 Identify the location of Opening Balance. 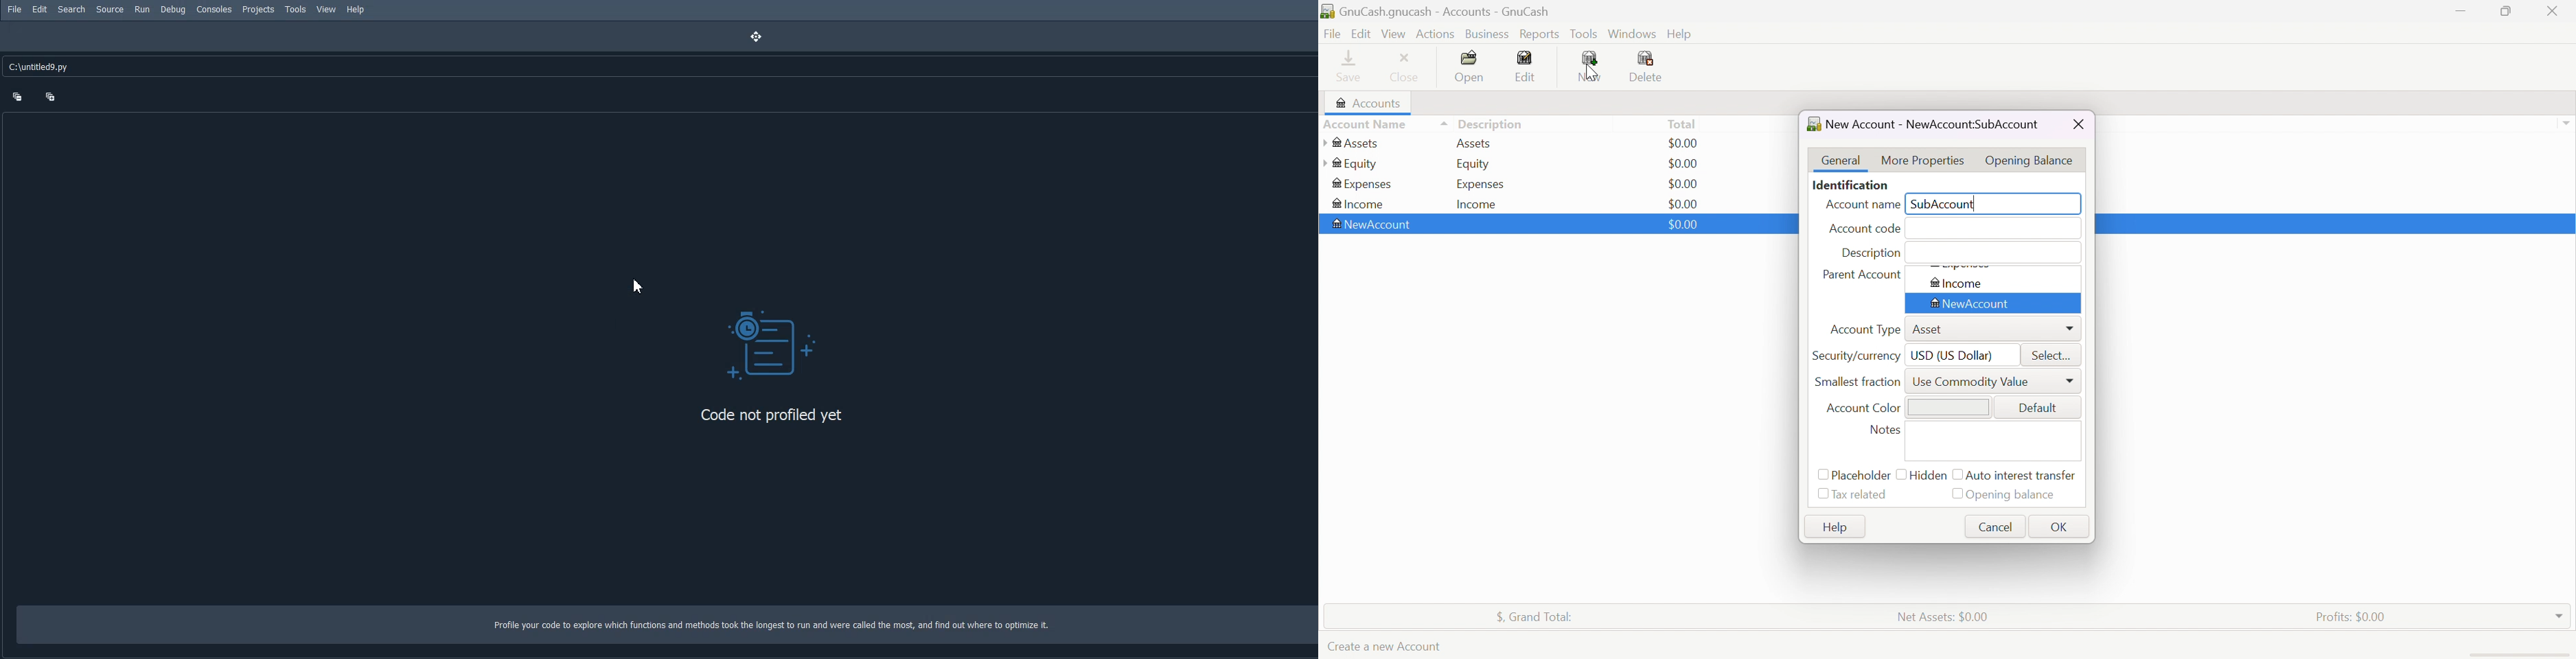
(2032, 160).